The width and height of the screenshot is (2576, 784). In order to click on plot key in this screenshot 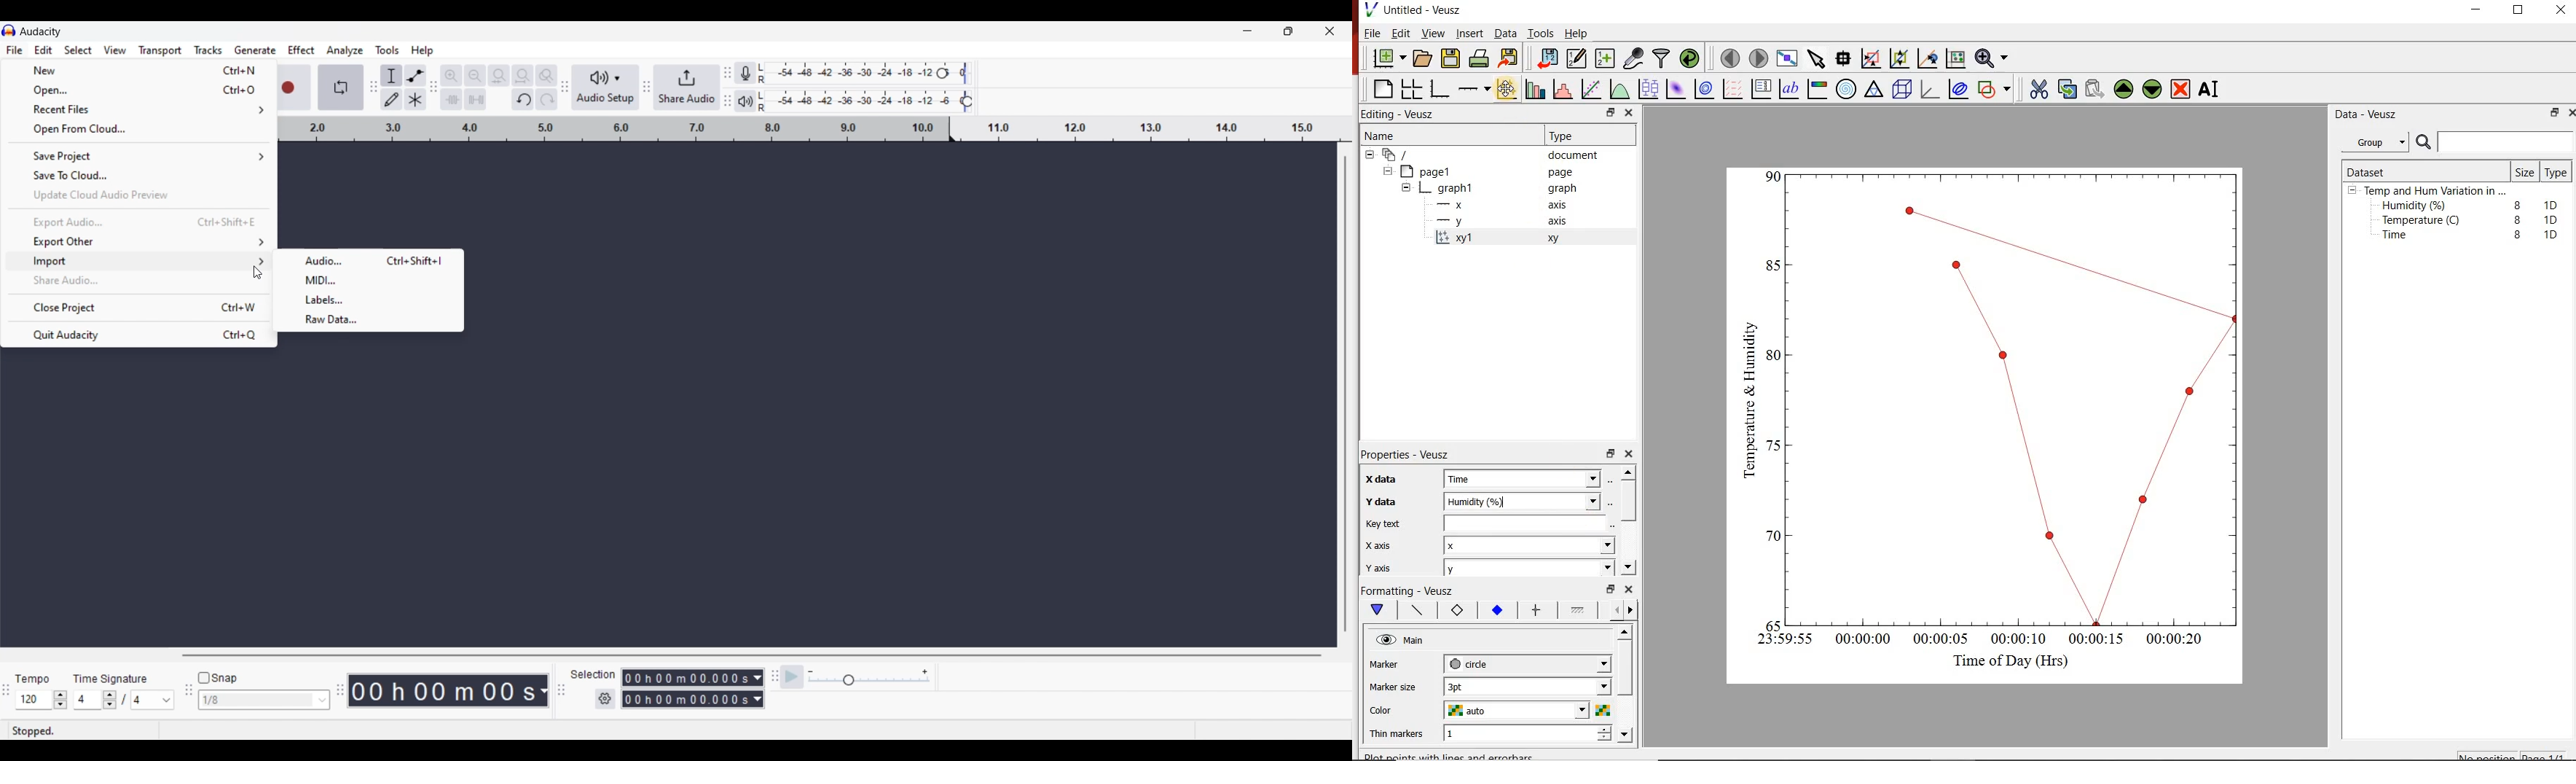, I will do `click(1764, 89)`.